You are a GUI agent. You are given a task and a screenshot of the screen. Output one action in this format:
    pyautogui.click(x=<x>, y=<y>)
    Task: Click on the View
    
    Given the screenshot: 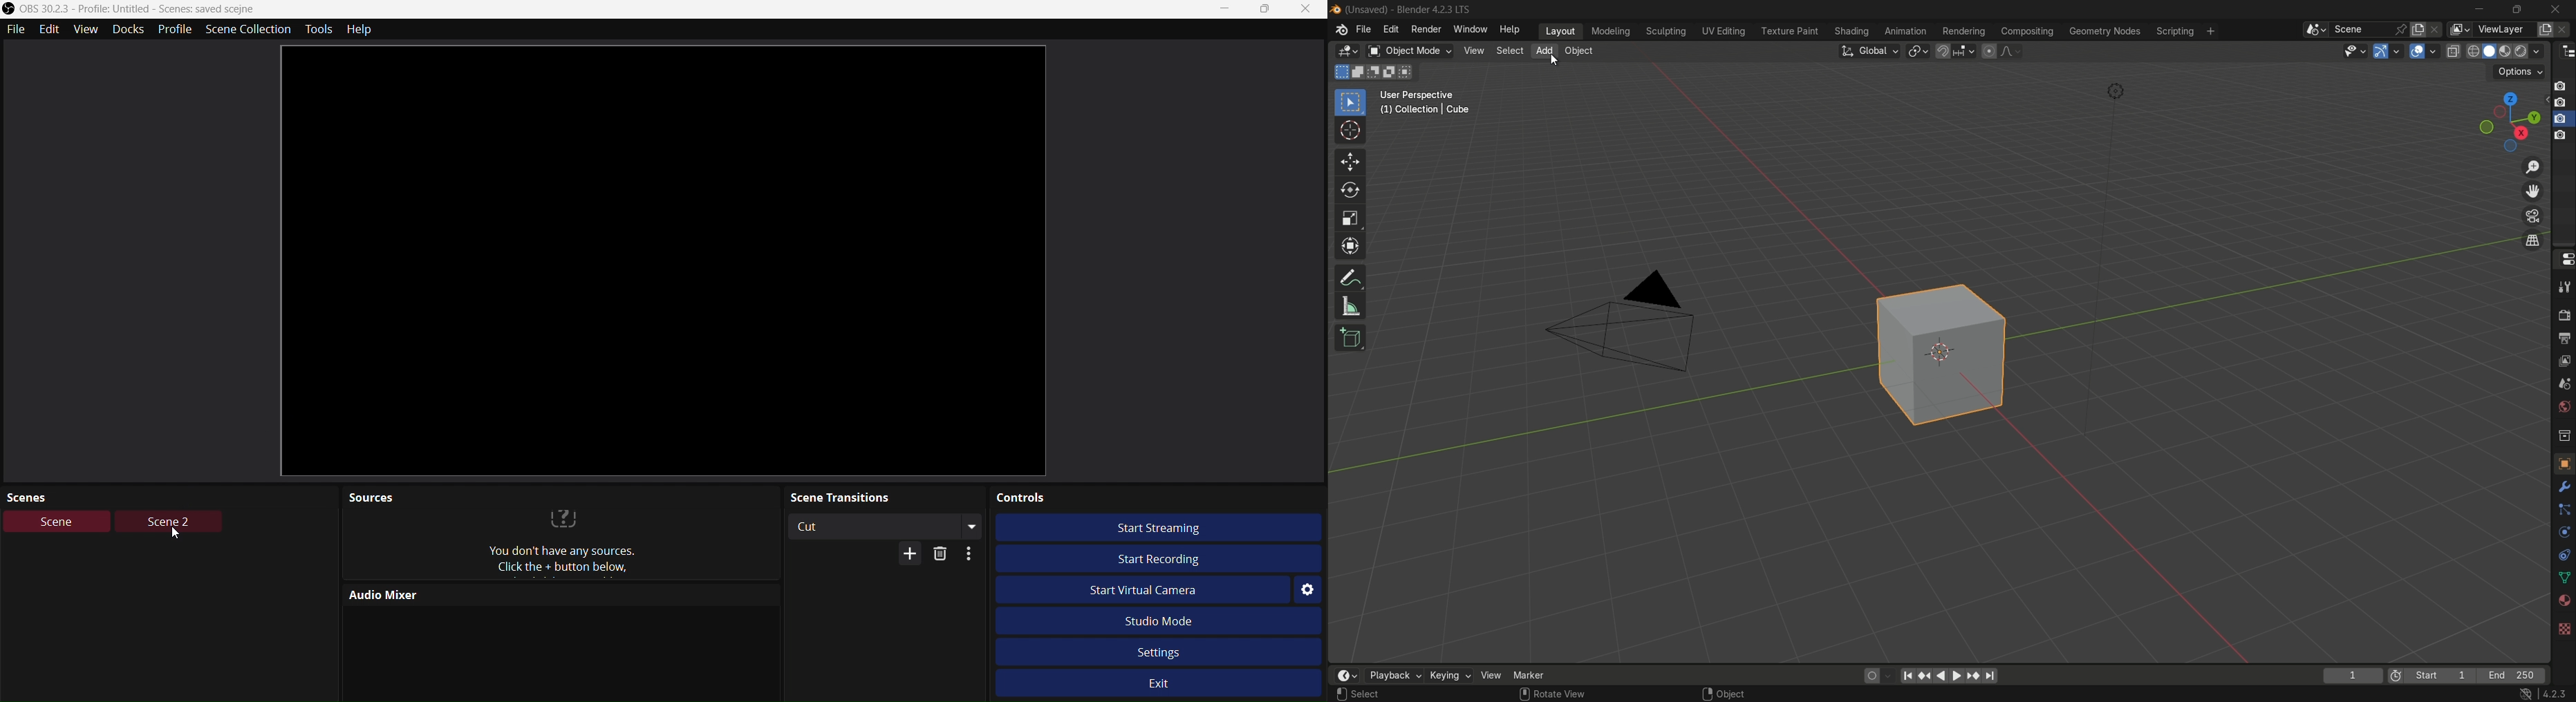 What is the action you would take?
    pyautogui.click(x=88, y=30)
    